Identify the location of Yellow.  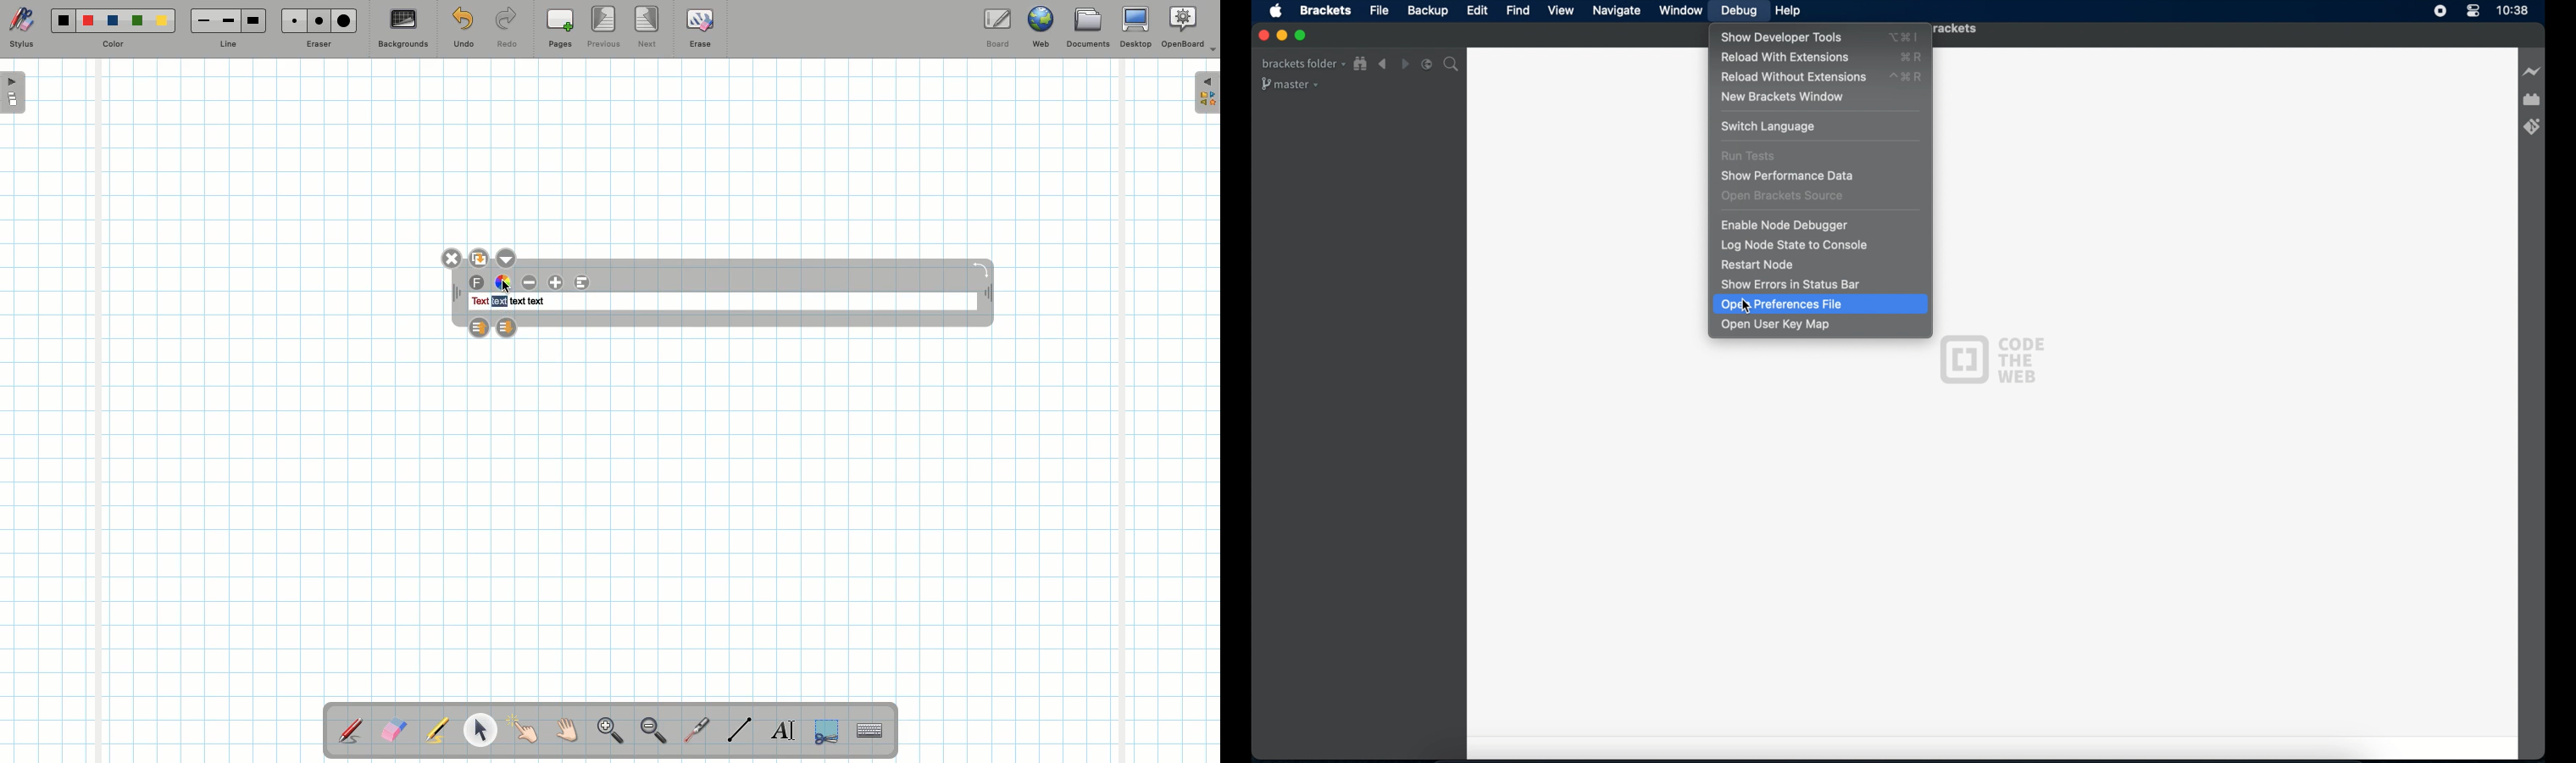
(162, 20).